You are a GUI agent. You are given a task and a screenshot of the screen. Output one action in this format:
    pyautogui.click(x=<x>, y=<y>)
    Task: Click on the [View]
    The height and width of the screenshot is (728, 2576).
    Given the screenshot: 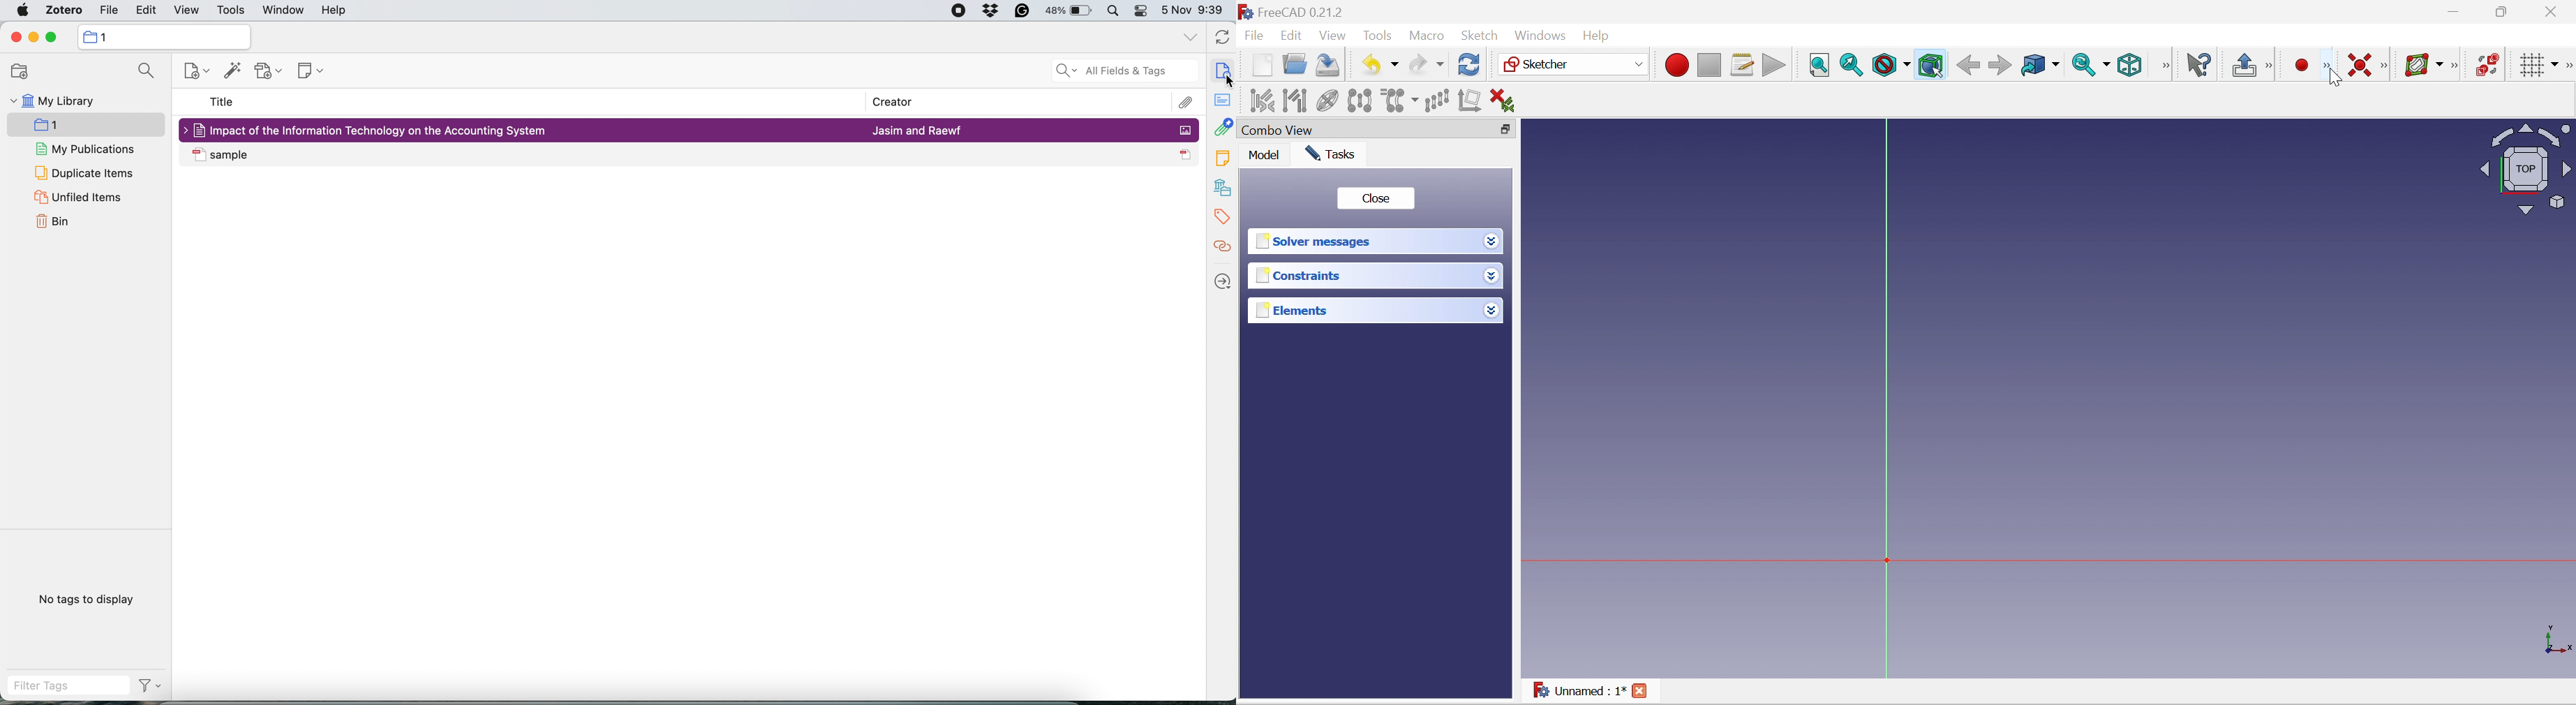 What is the action you would take?
    pyautogui.click(x=2161, y=64)
    